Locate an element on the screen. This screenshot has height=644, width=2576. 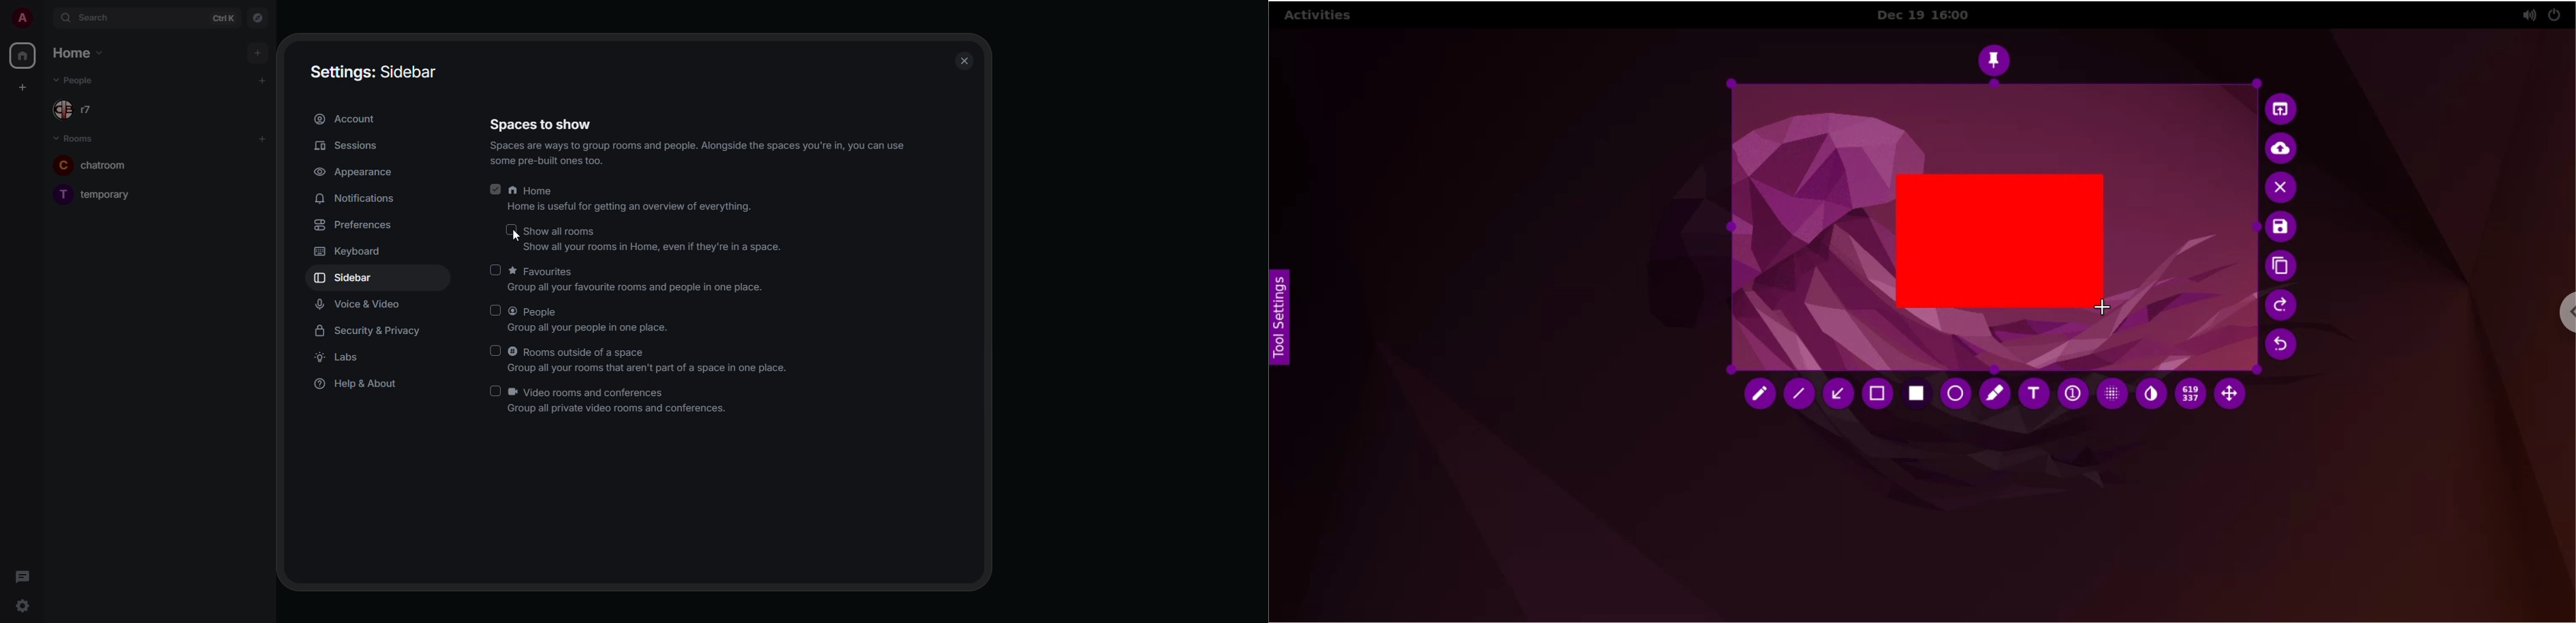
 FavouritesGroup all your favourite rooms and people in one place. is located at coordinates (643, 279).